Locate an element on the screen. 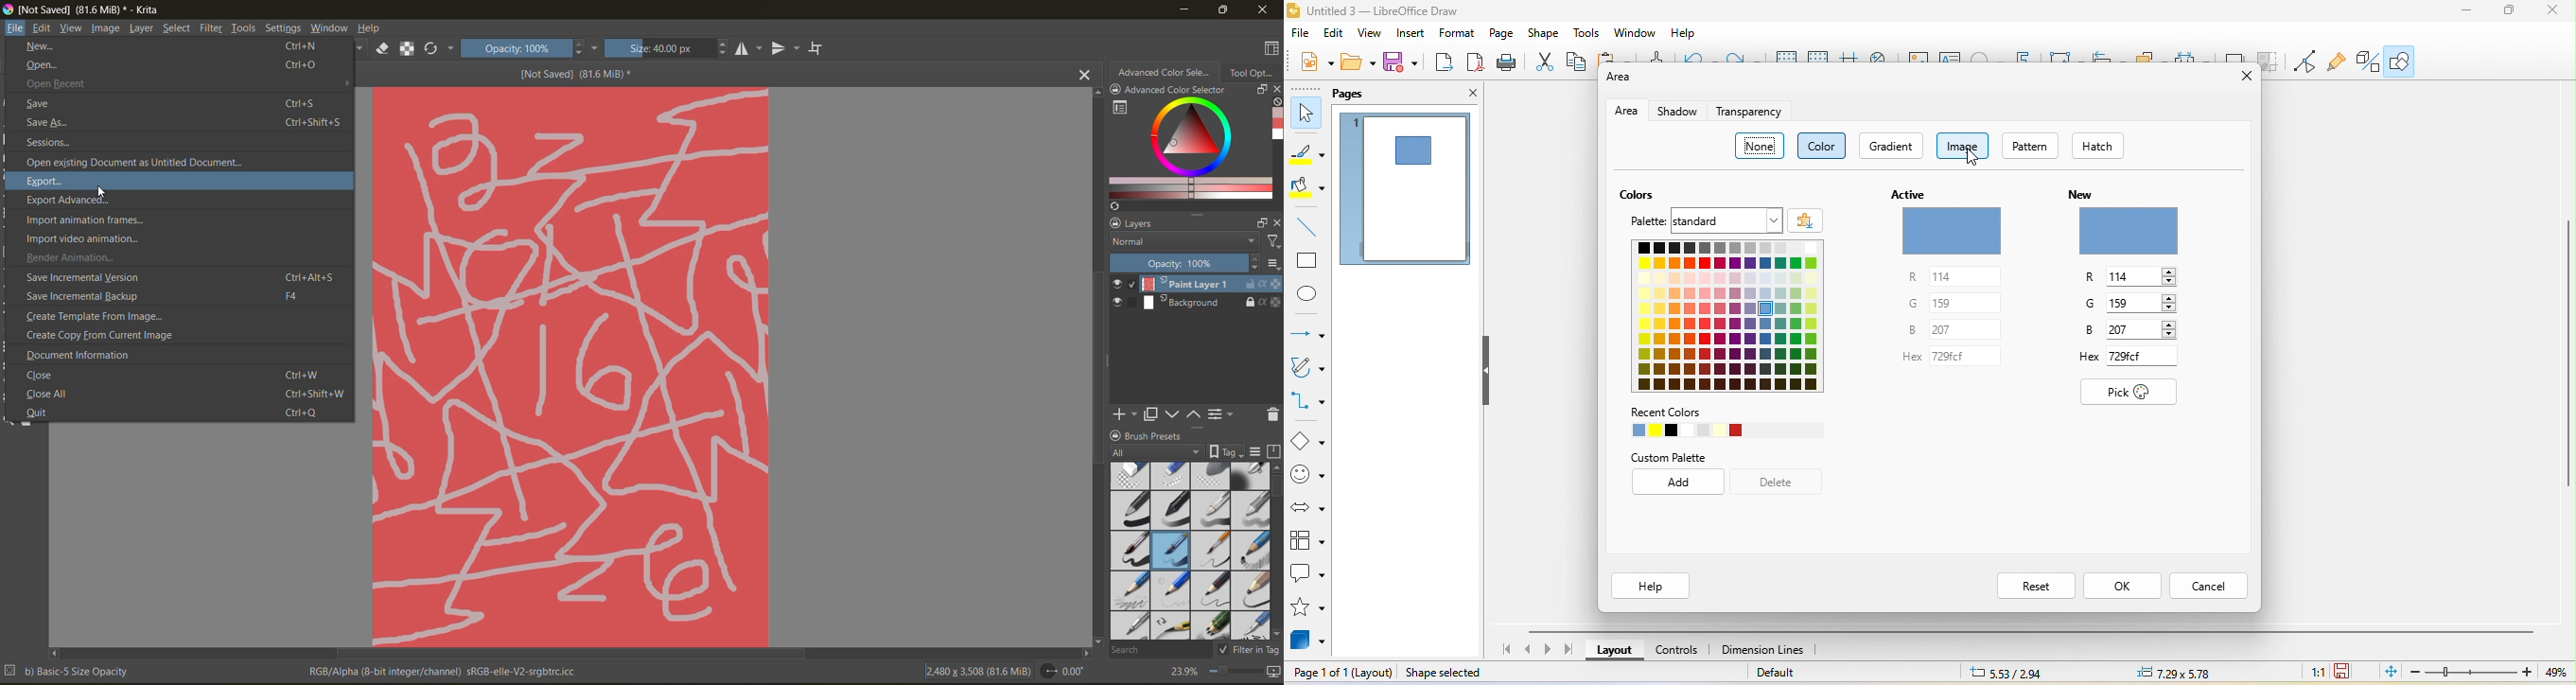  export directly as pdf is located at coordinates (1475, 65).